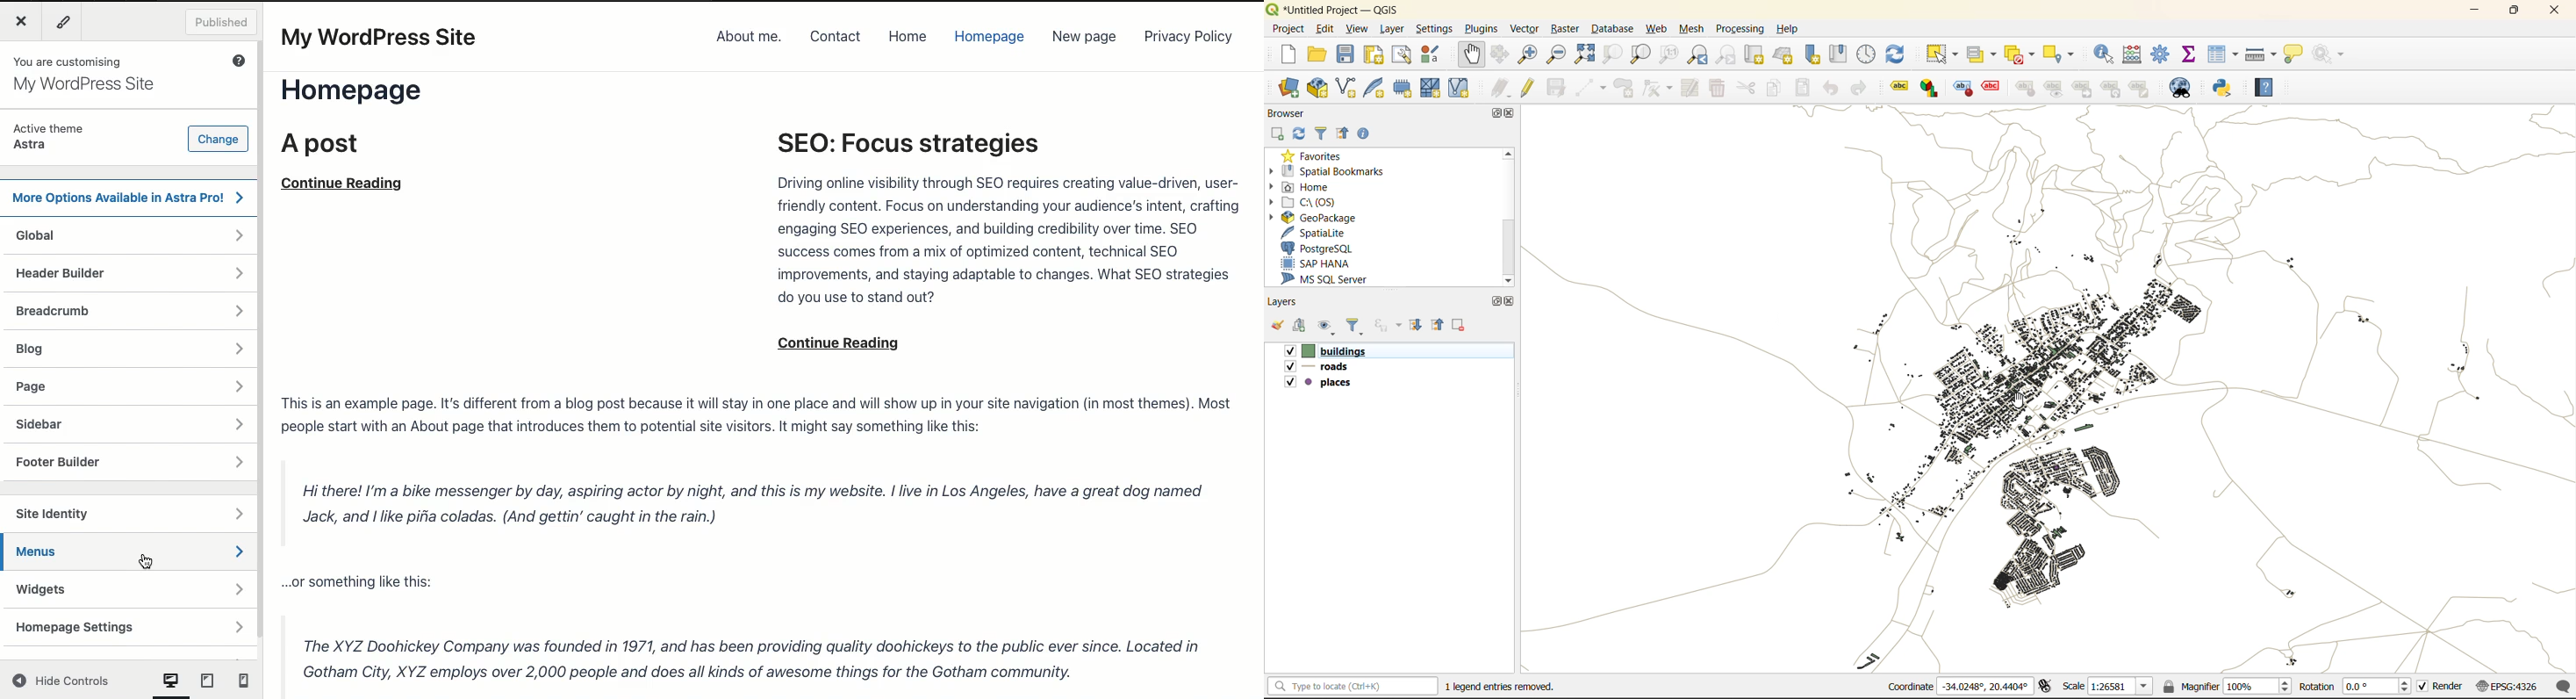 This screenshot has height=700, width=2576. I want to click on show tips, so click(2293, 55).